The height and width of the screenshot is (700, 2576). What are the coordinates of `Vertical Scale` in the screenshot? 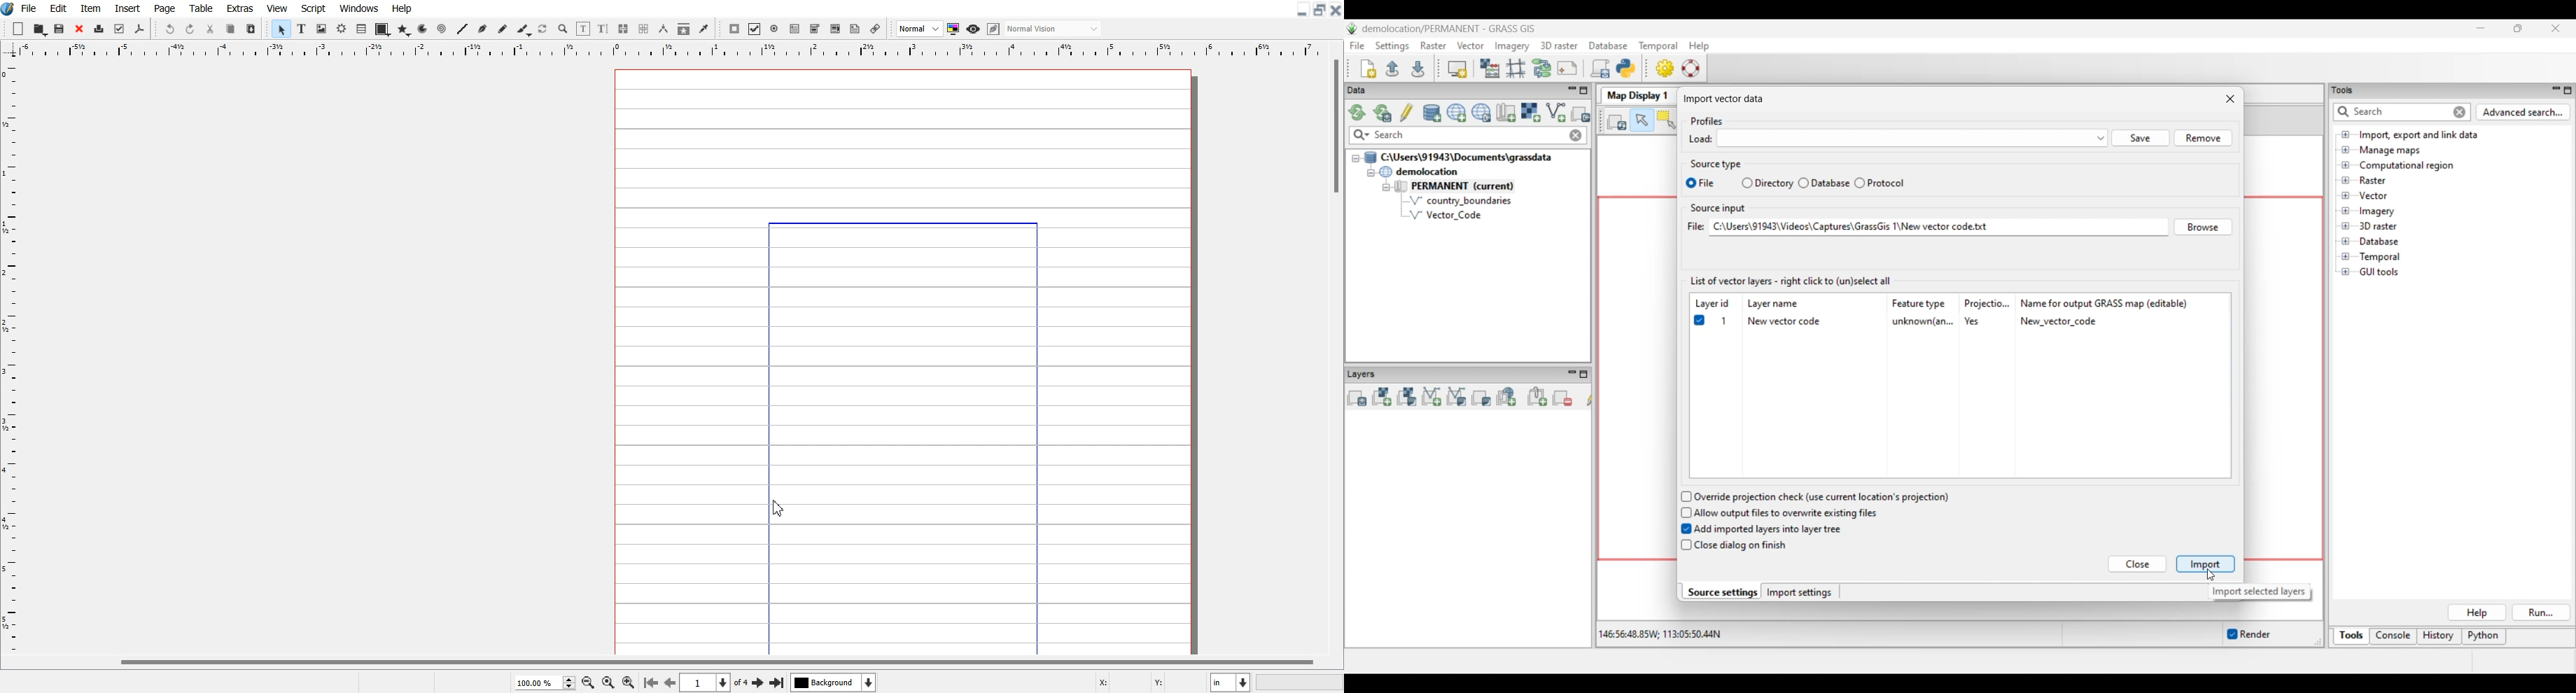 It's located at (11, 358).